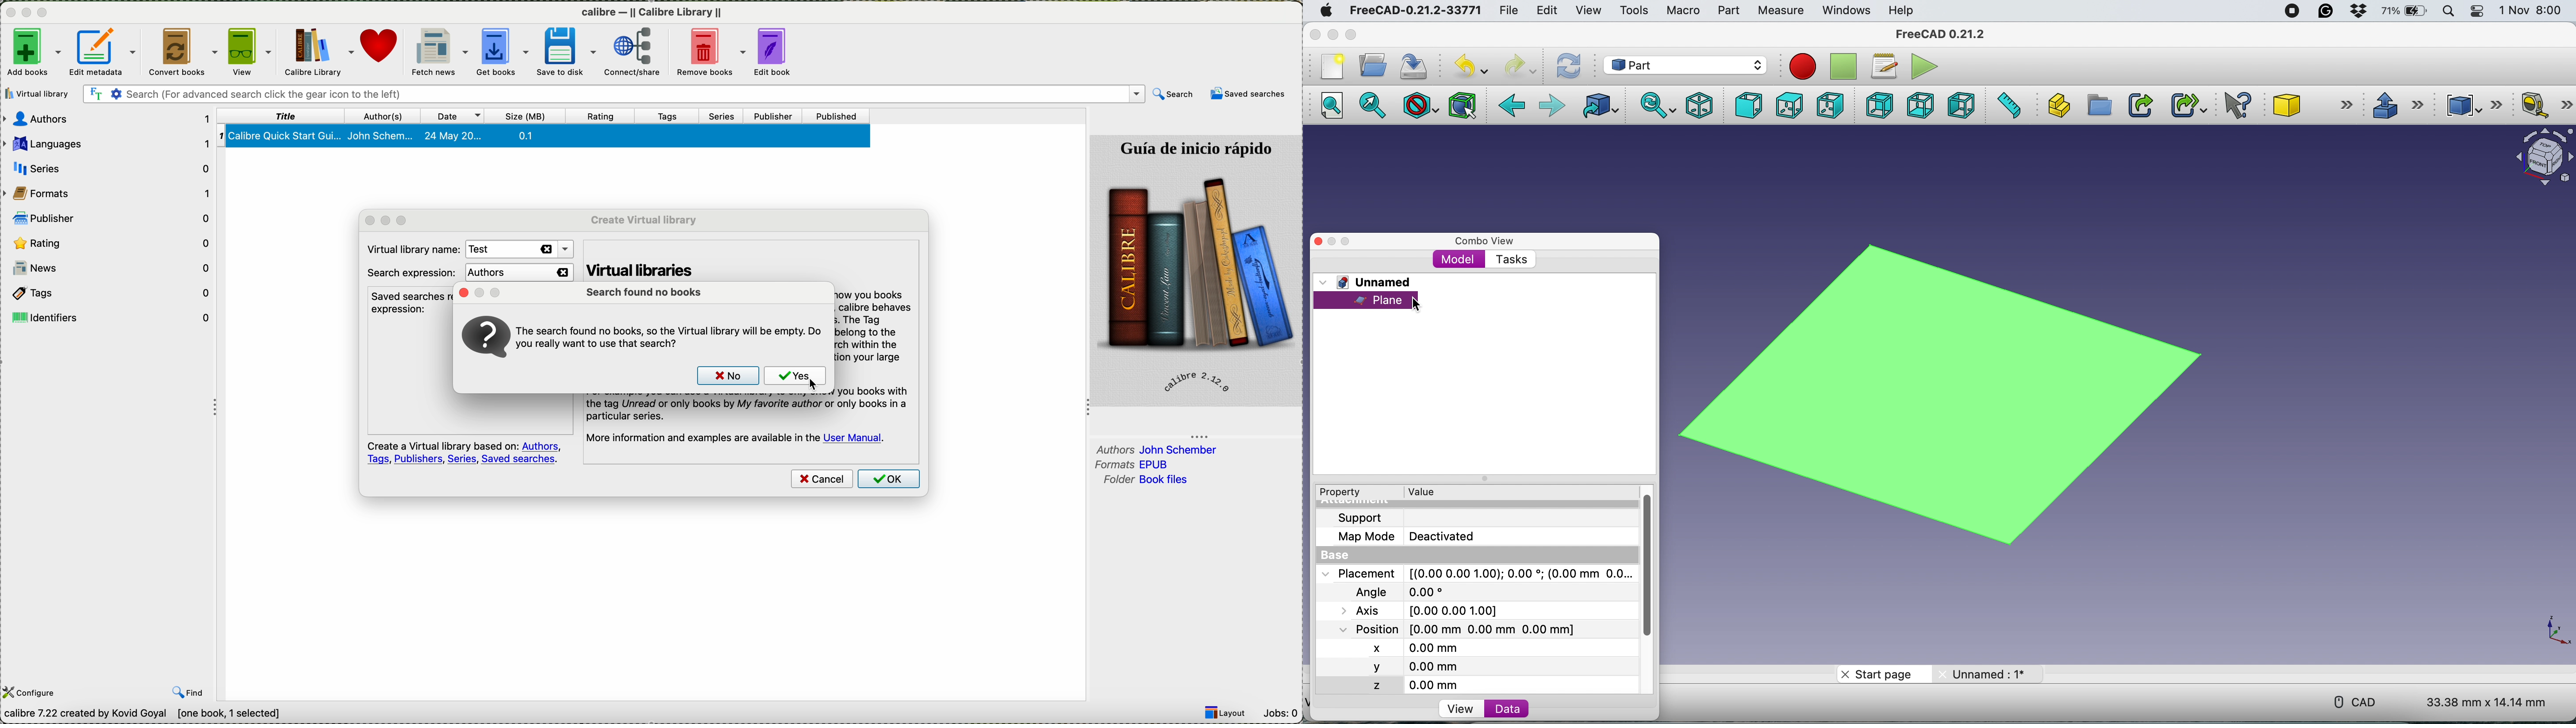 The height and width of the screenshot is (728, 2576). I want to click on published, so click(838, 116).